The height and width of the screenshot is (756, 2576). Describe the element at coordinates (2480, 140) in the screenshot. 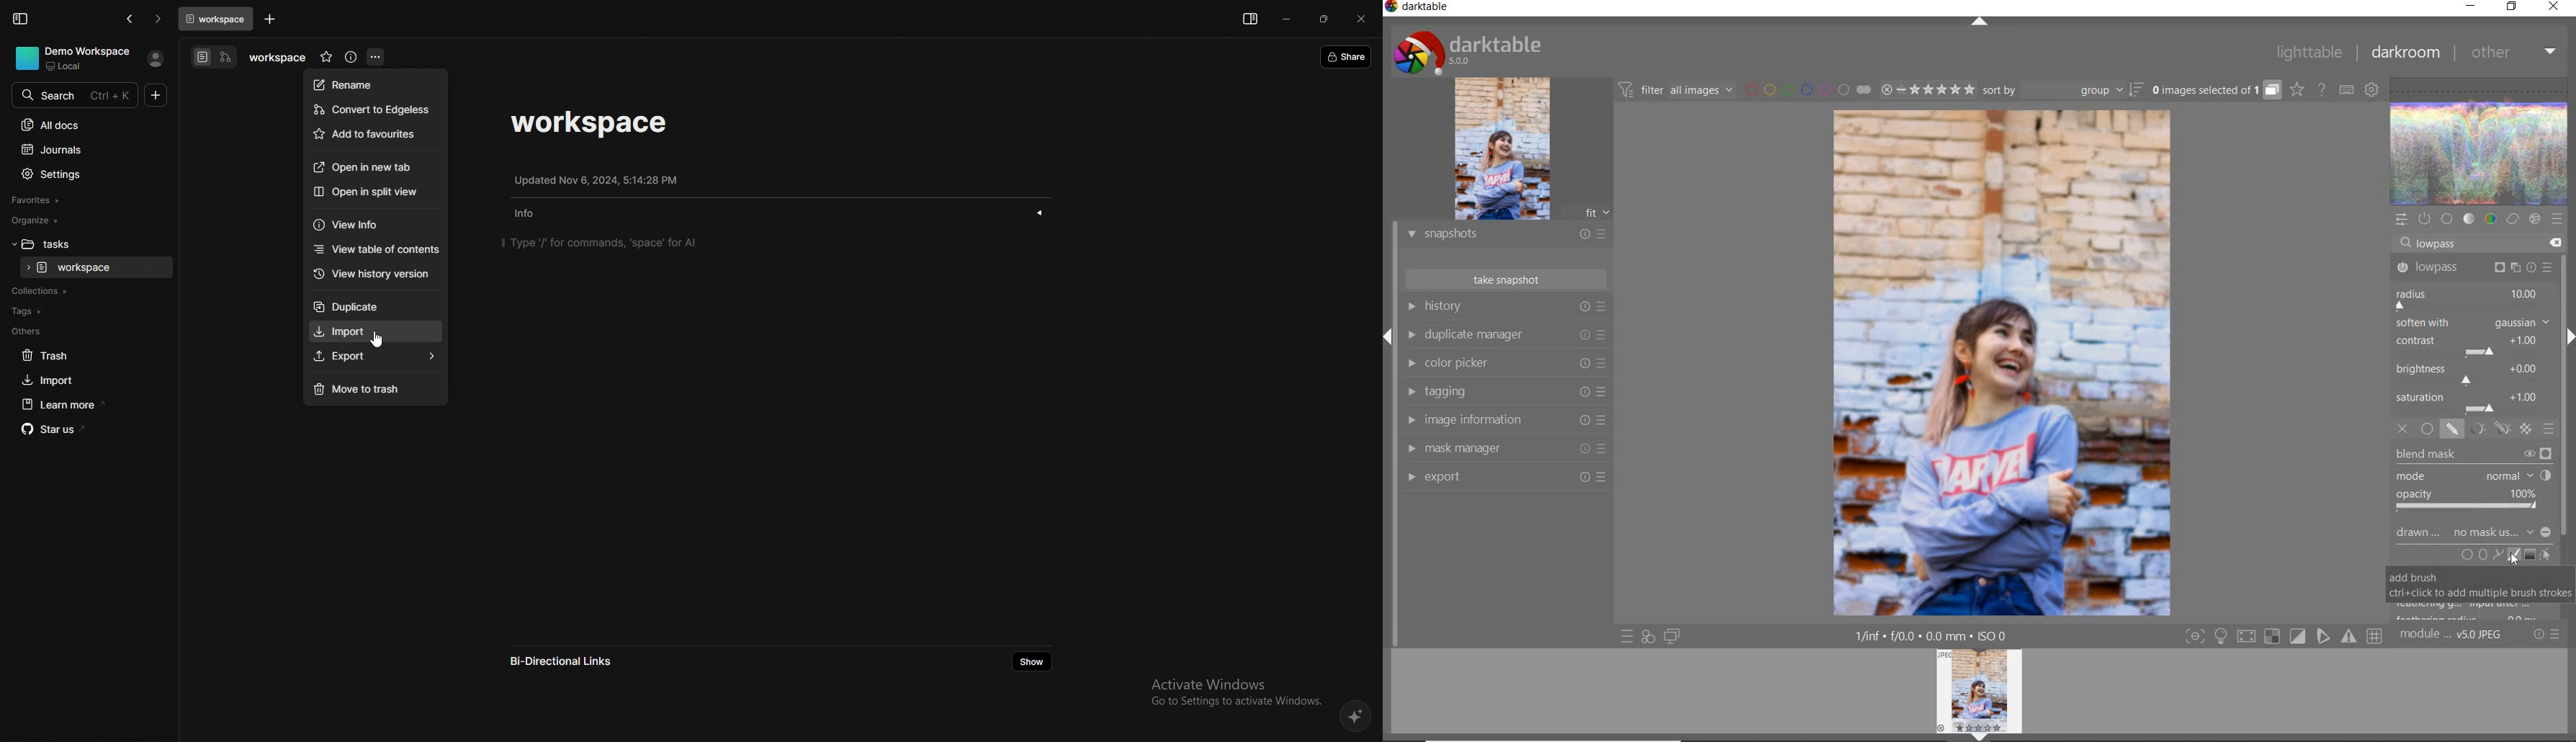

I see `waveform` at that location.